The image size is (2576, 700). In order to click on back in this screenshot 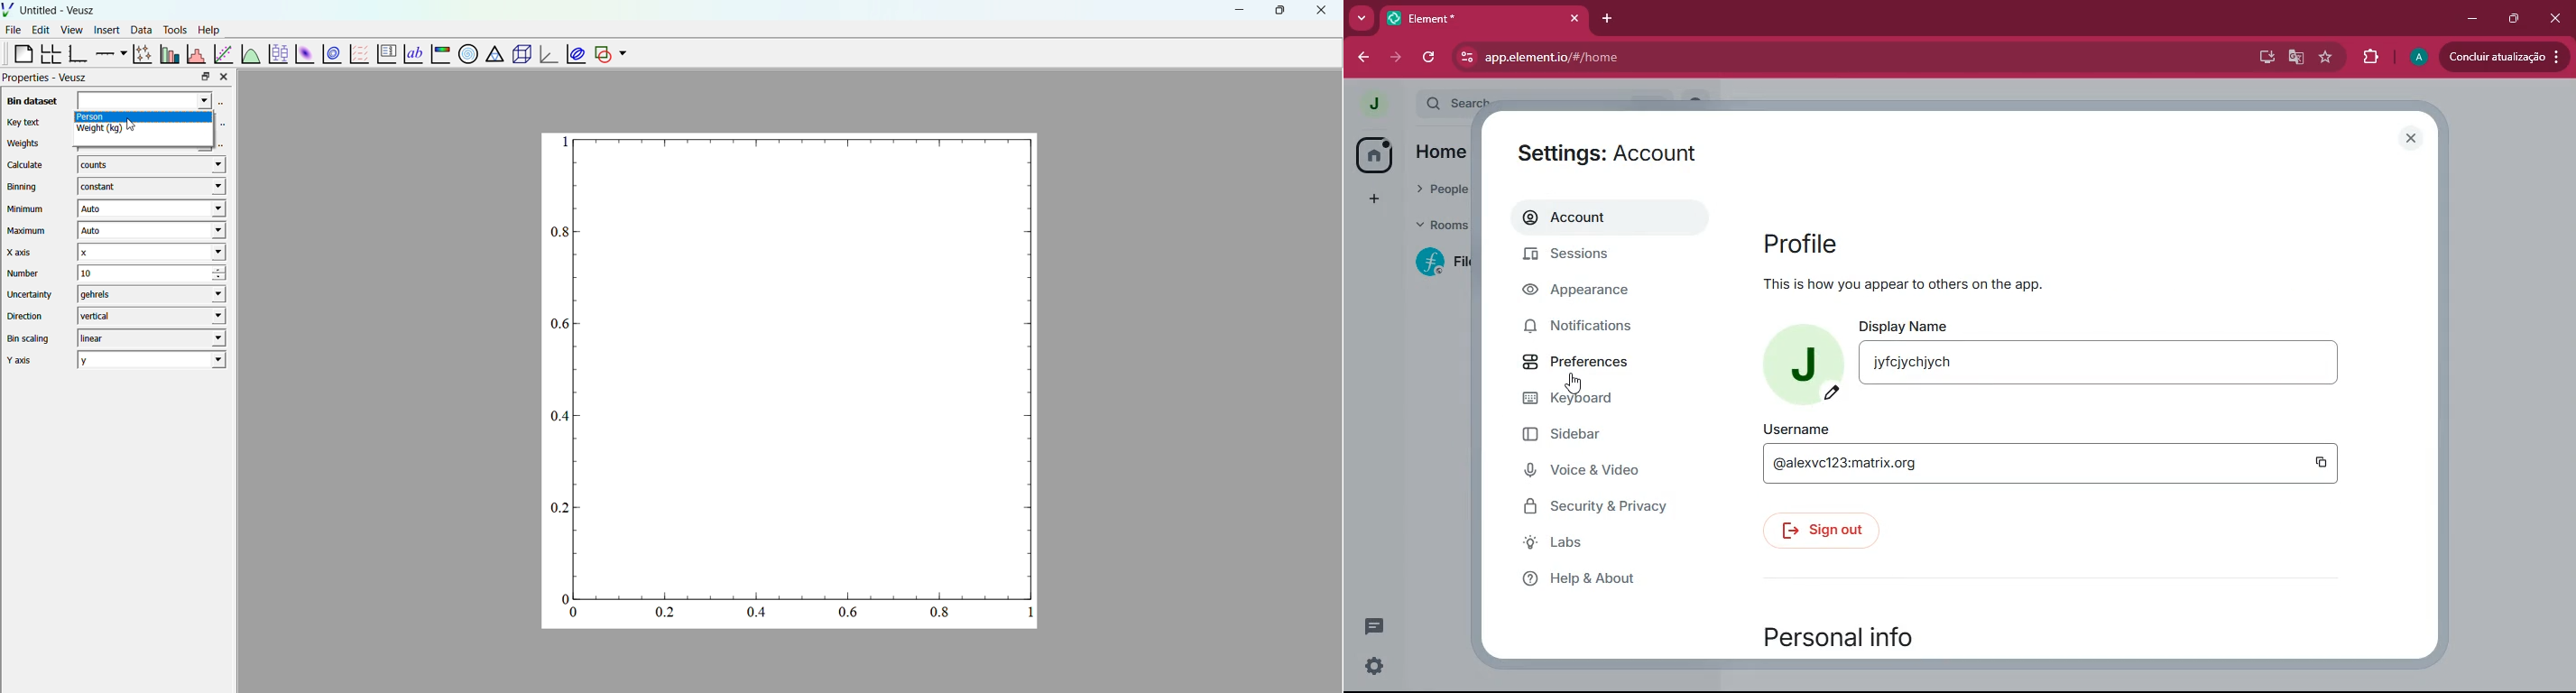, I will do `click(1359, 57)`.